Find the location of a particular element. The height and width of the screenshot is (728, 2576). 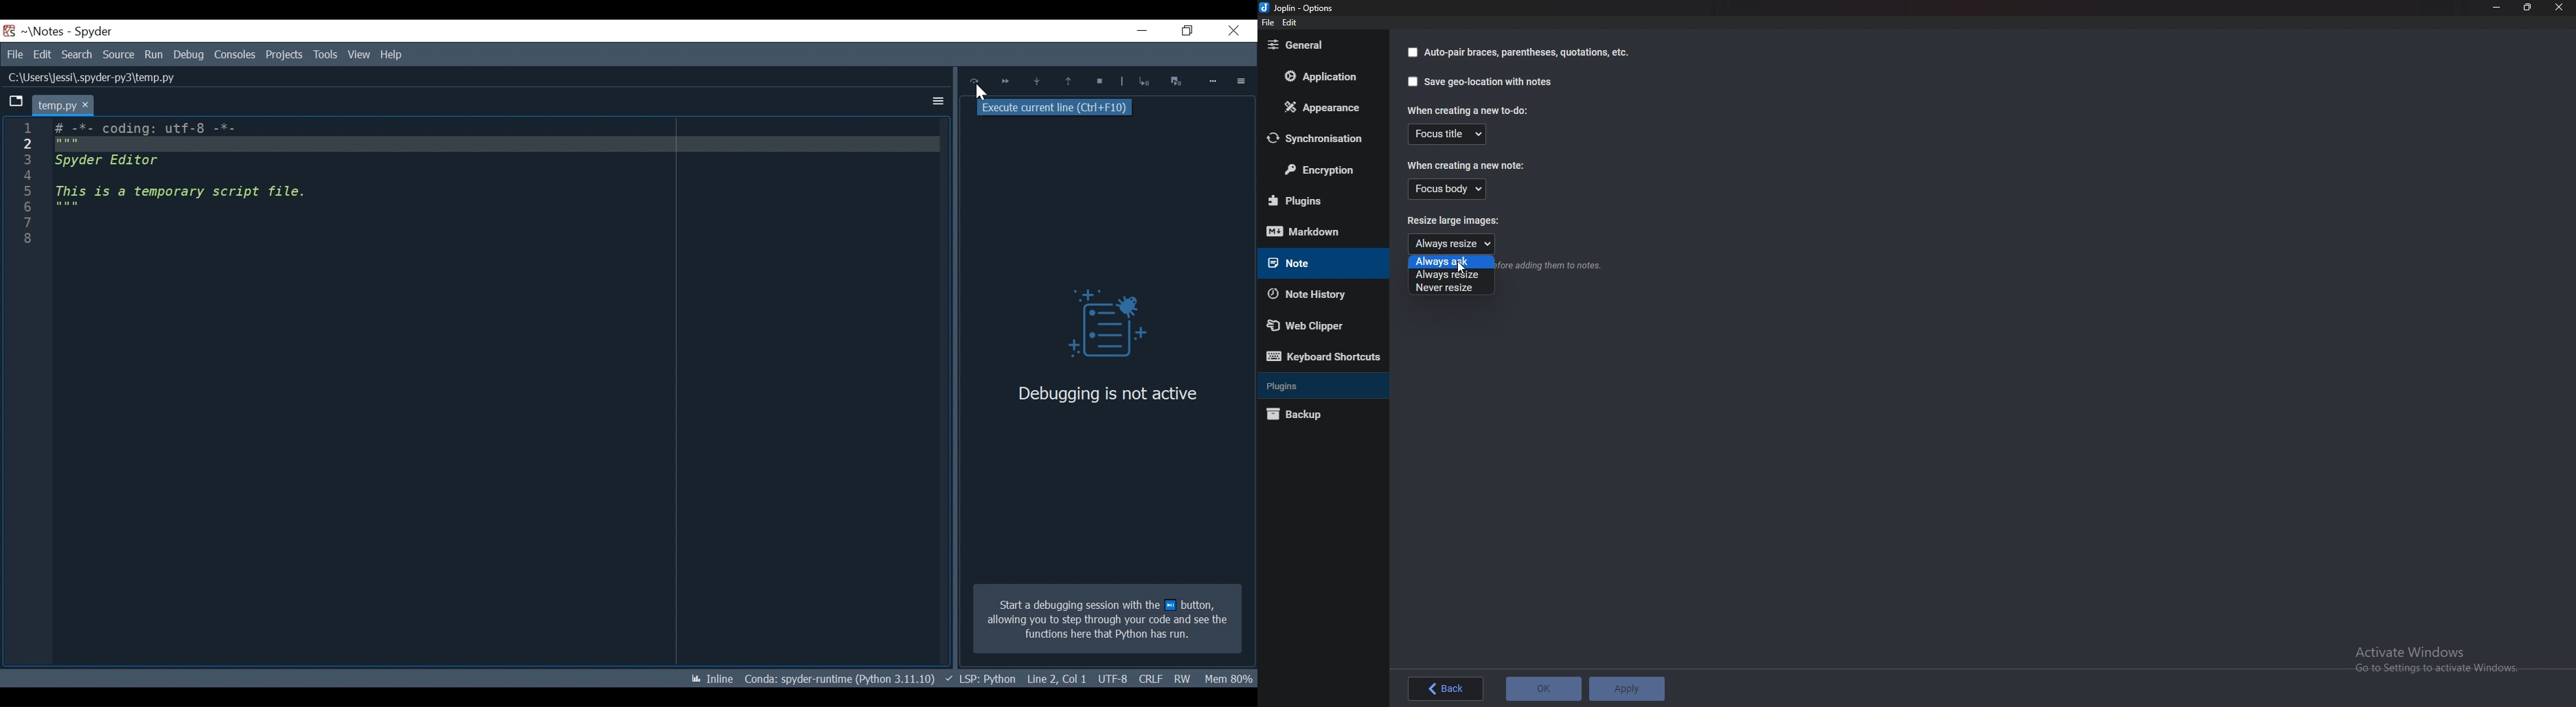

Apply is located at coordinates (1628, 689).